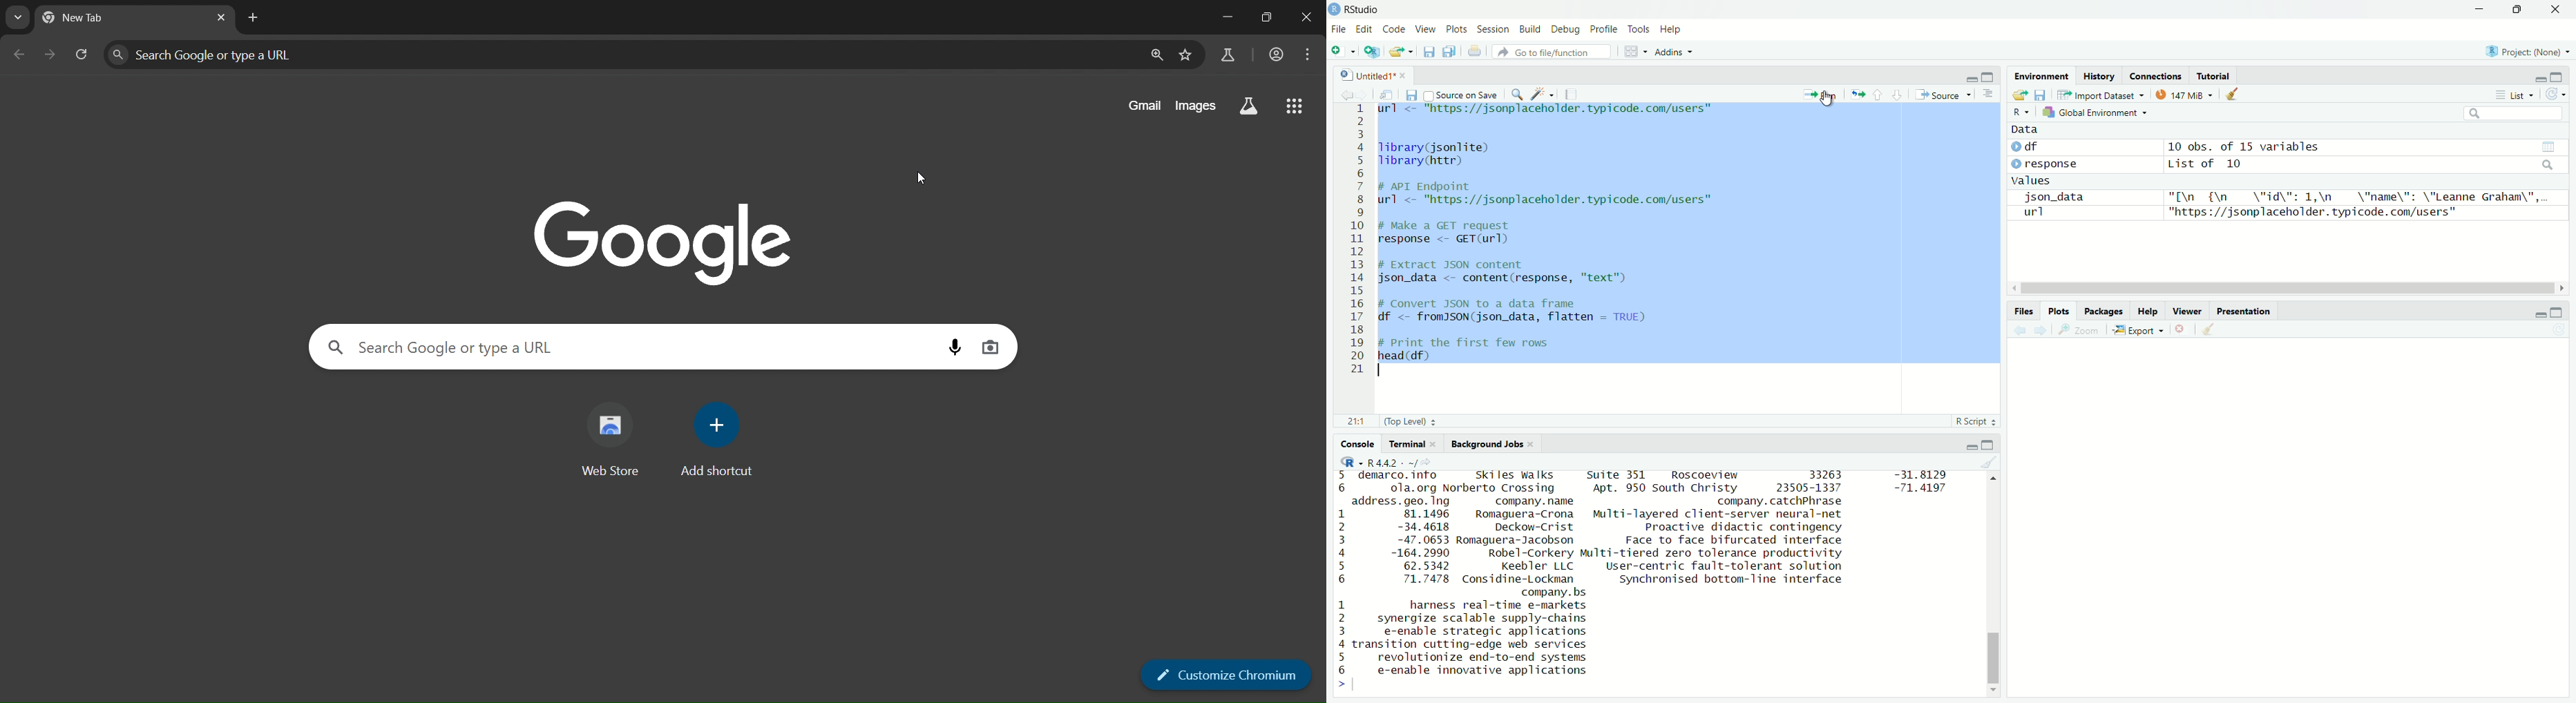  Describe the element at coordinates (1425, 30) in the screenshot. I see `View` at that location.